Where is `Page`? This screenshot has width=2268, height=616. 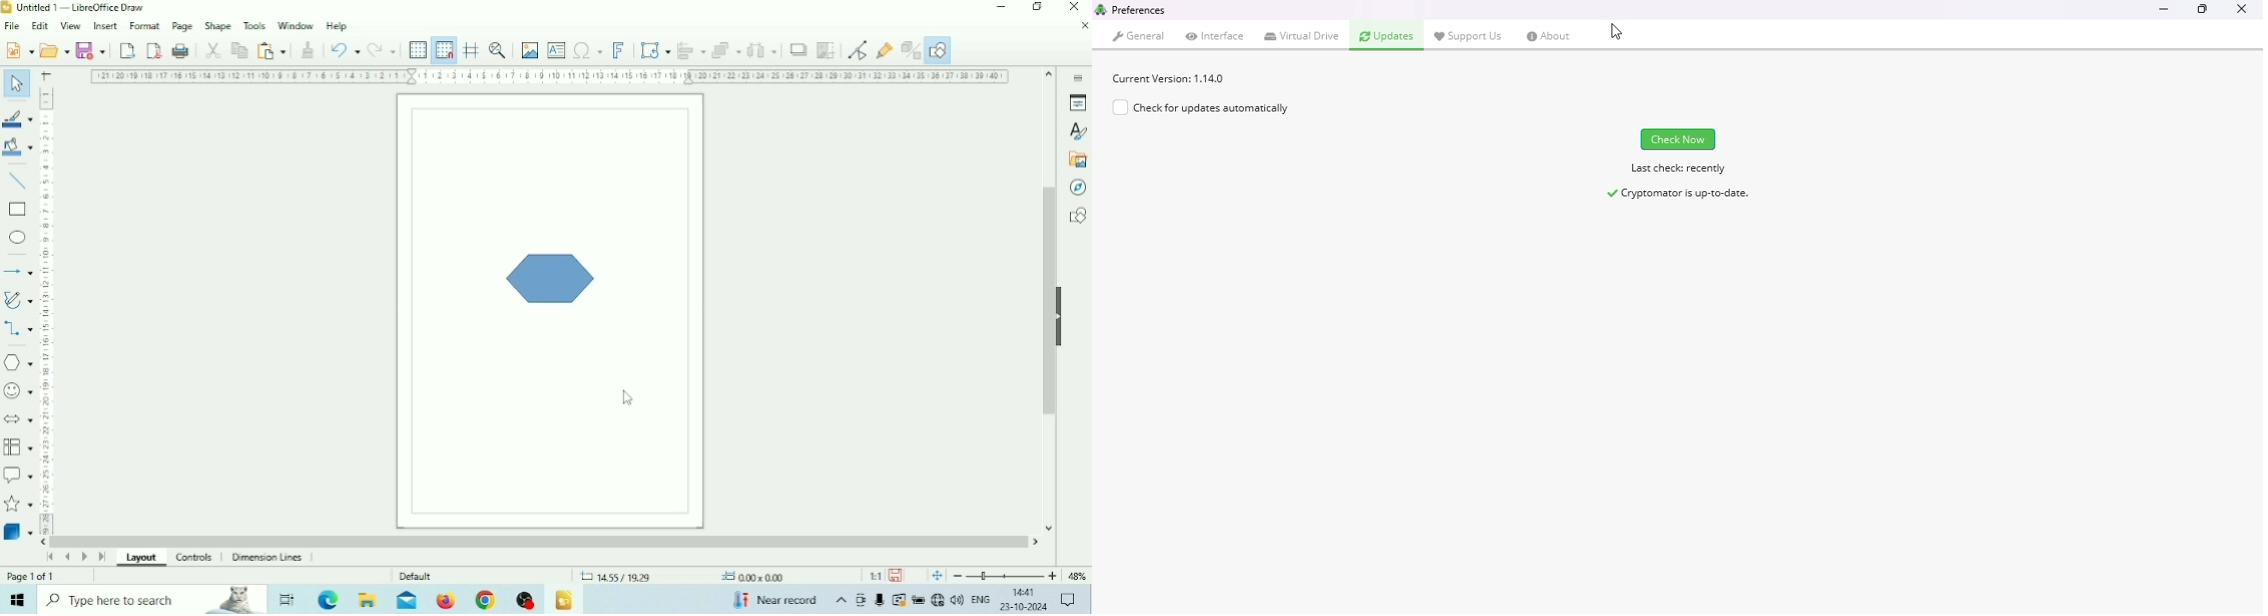
Page is located at coordinates (183, 25).